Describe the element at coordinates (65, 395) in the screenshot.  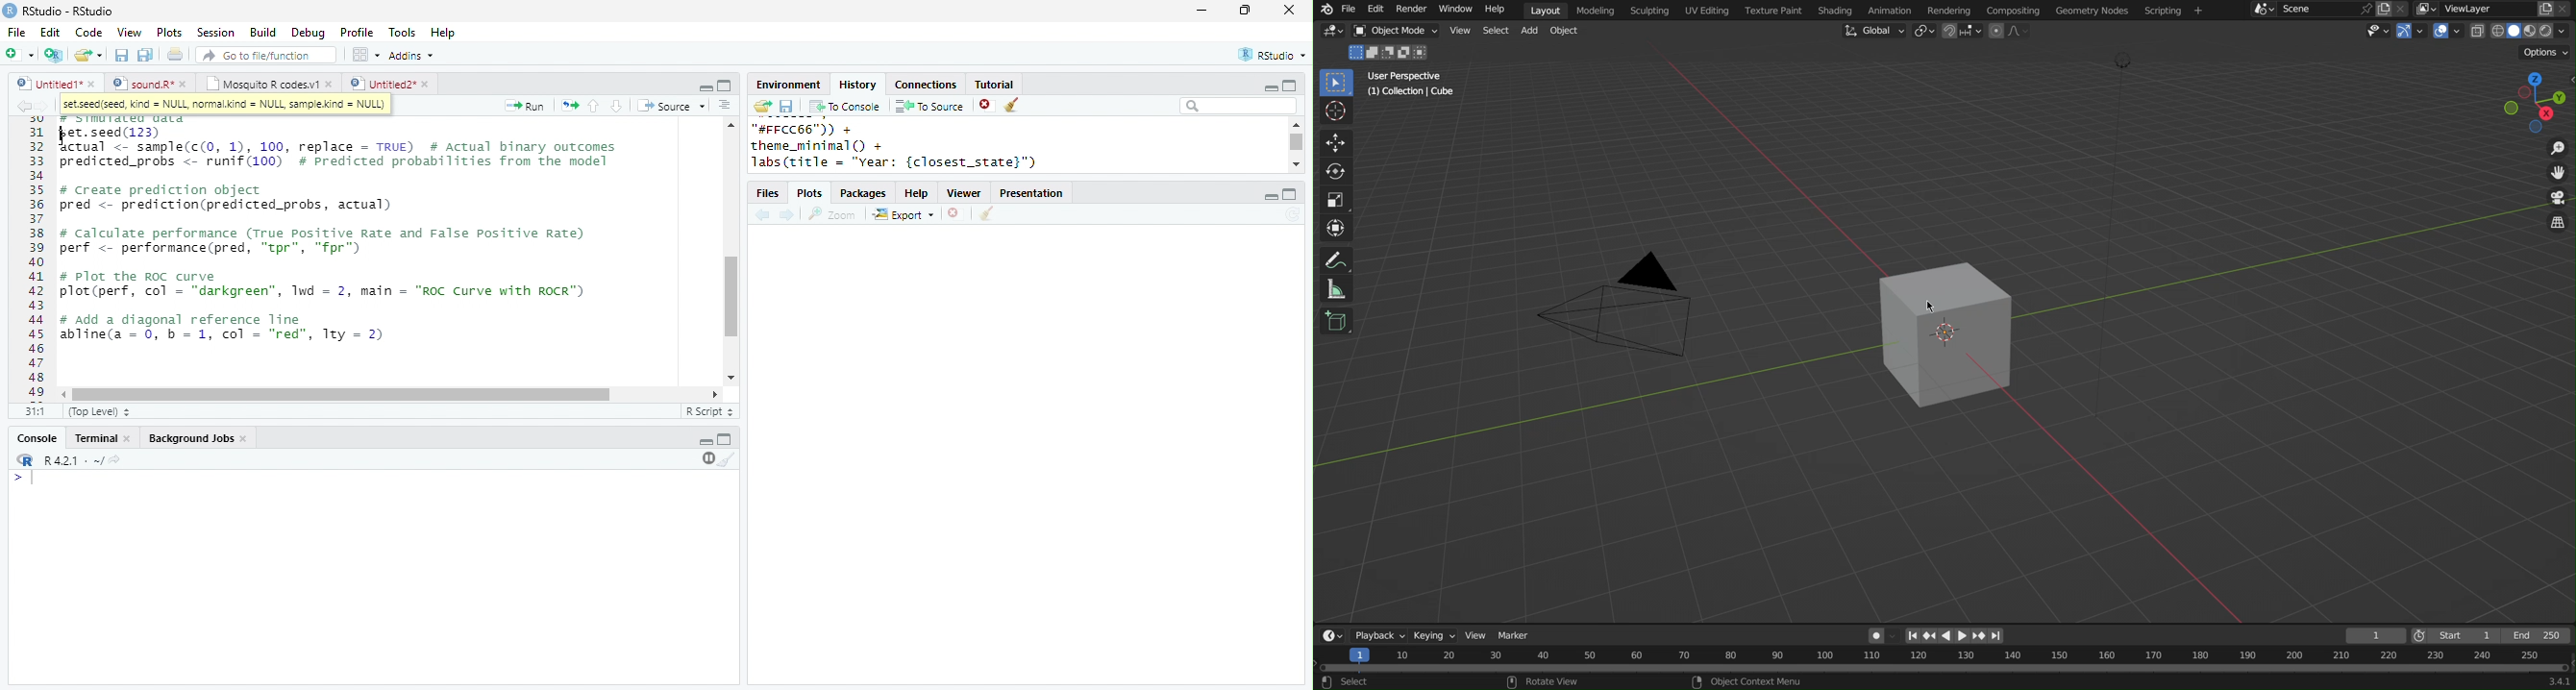
I see `scroll left` at that location.